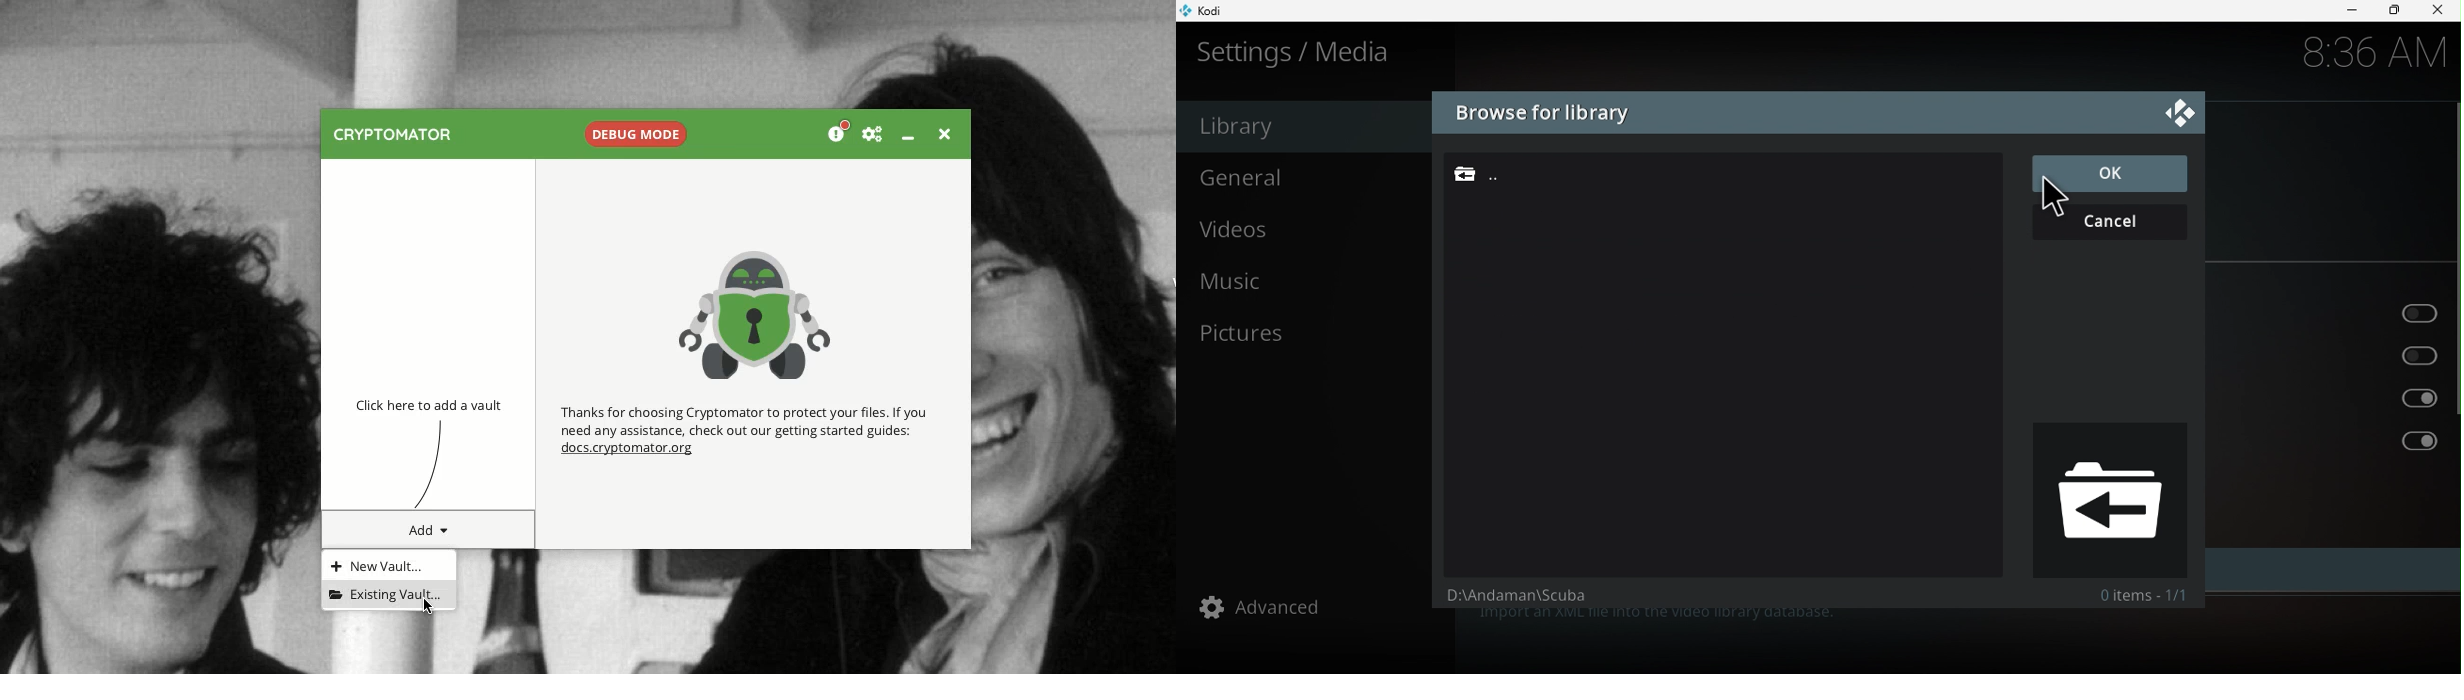 The width and height of the screenshot is (2464, 700). Describe the element at coordinates (2441, 10) in the screenshot. I see `close` at that location.